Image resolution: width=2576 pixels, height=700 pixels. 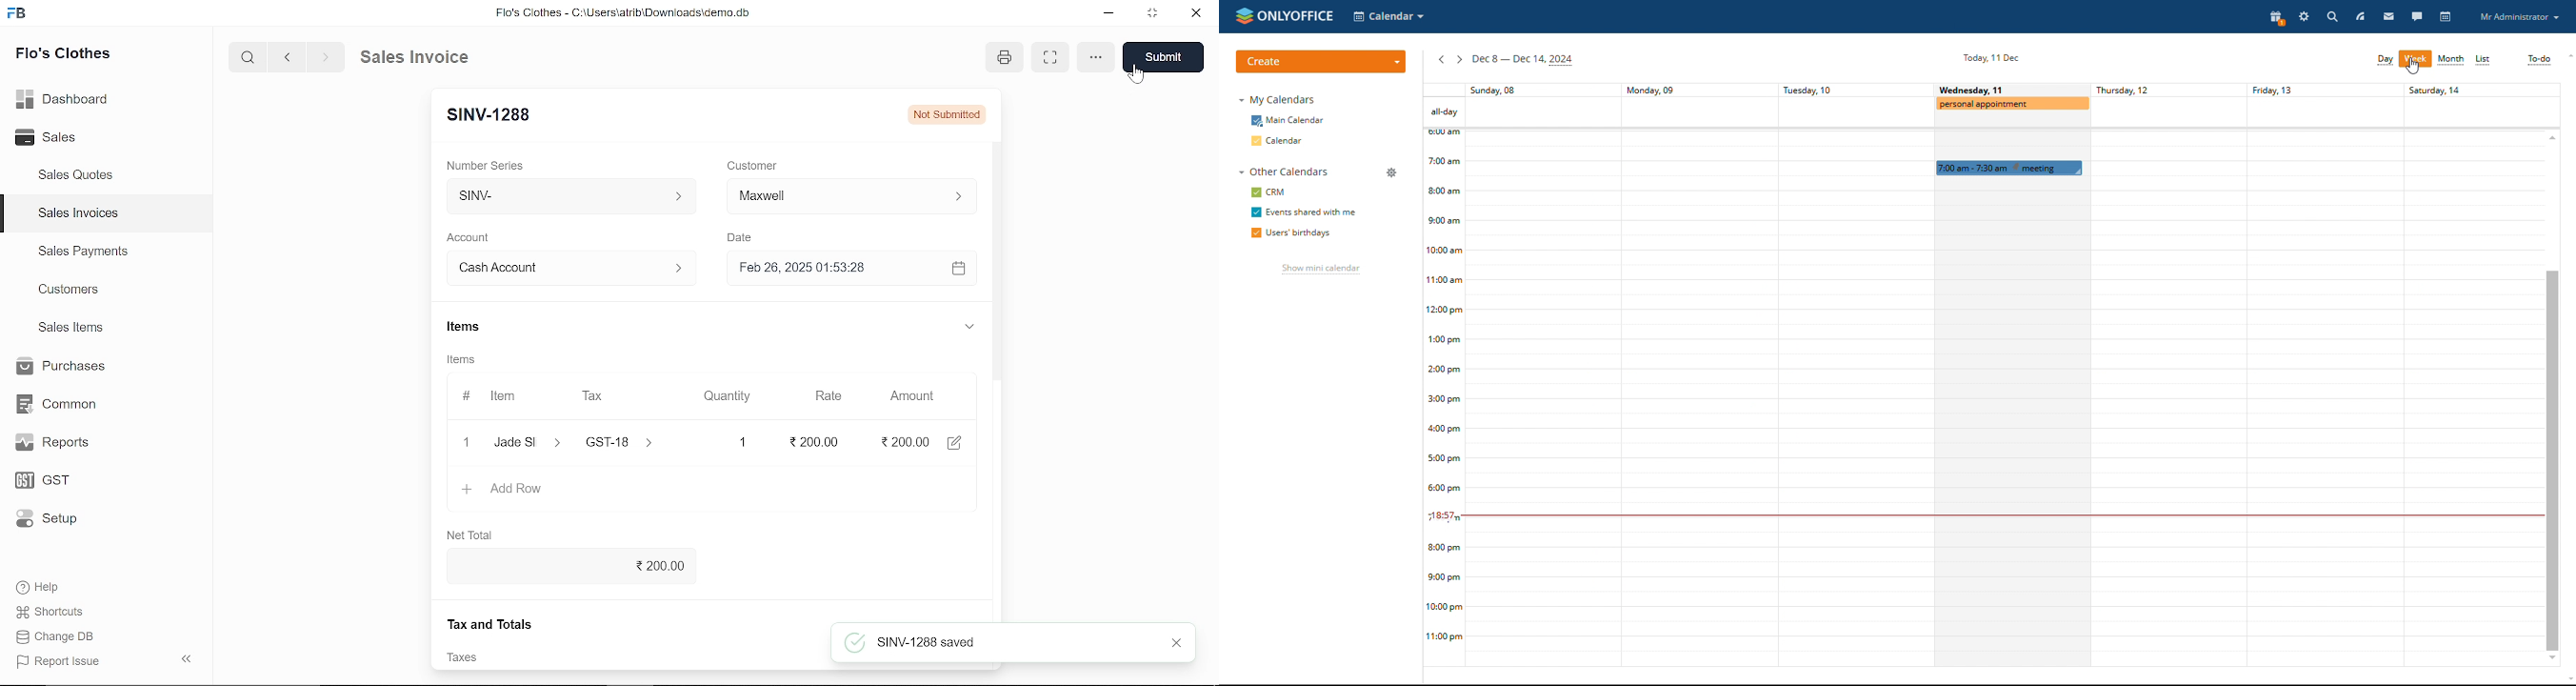 I want to click on Item, so click(x=492, y=397).